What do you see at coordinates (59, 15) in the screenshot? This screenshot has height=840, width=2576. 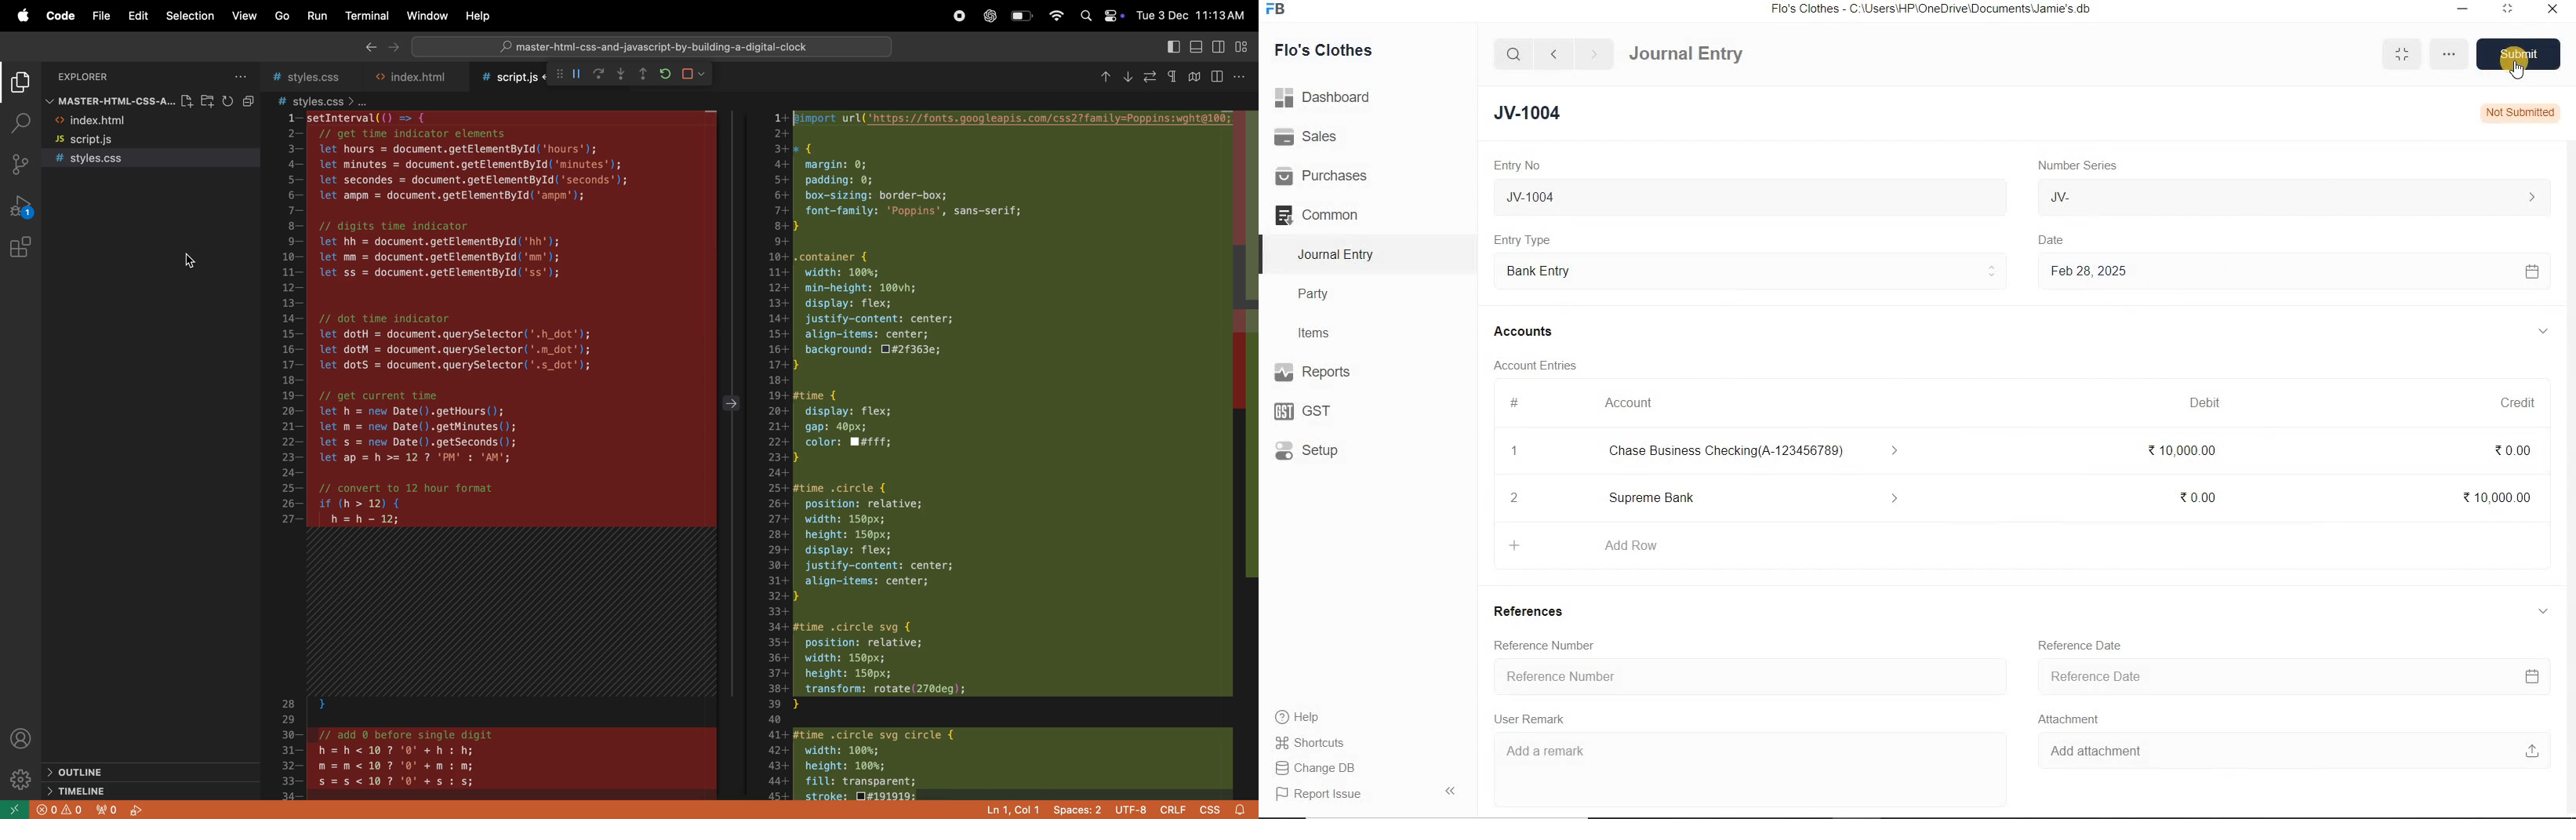 I see `code` at bounding box center [59, 15].